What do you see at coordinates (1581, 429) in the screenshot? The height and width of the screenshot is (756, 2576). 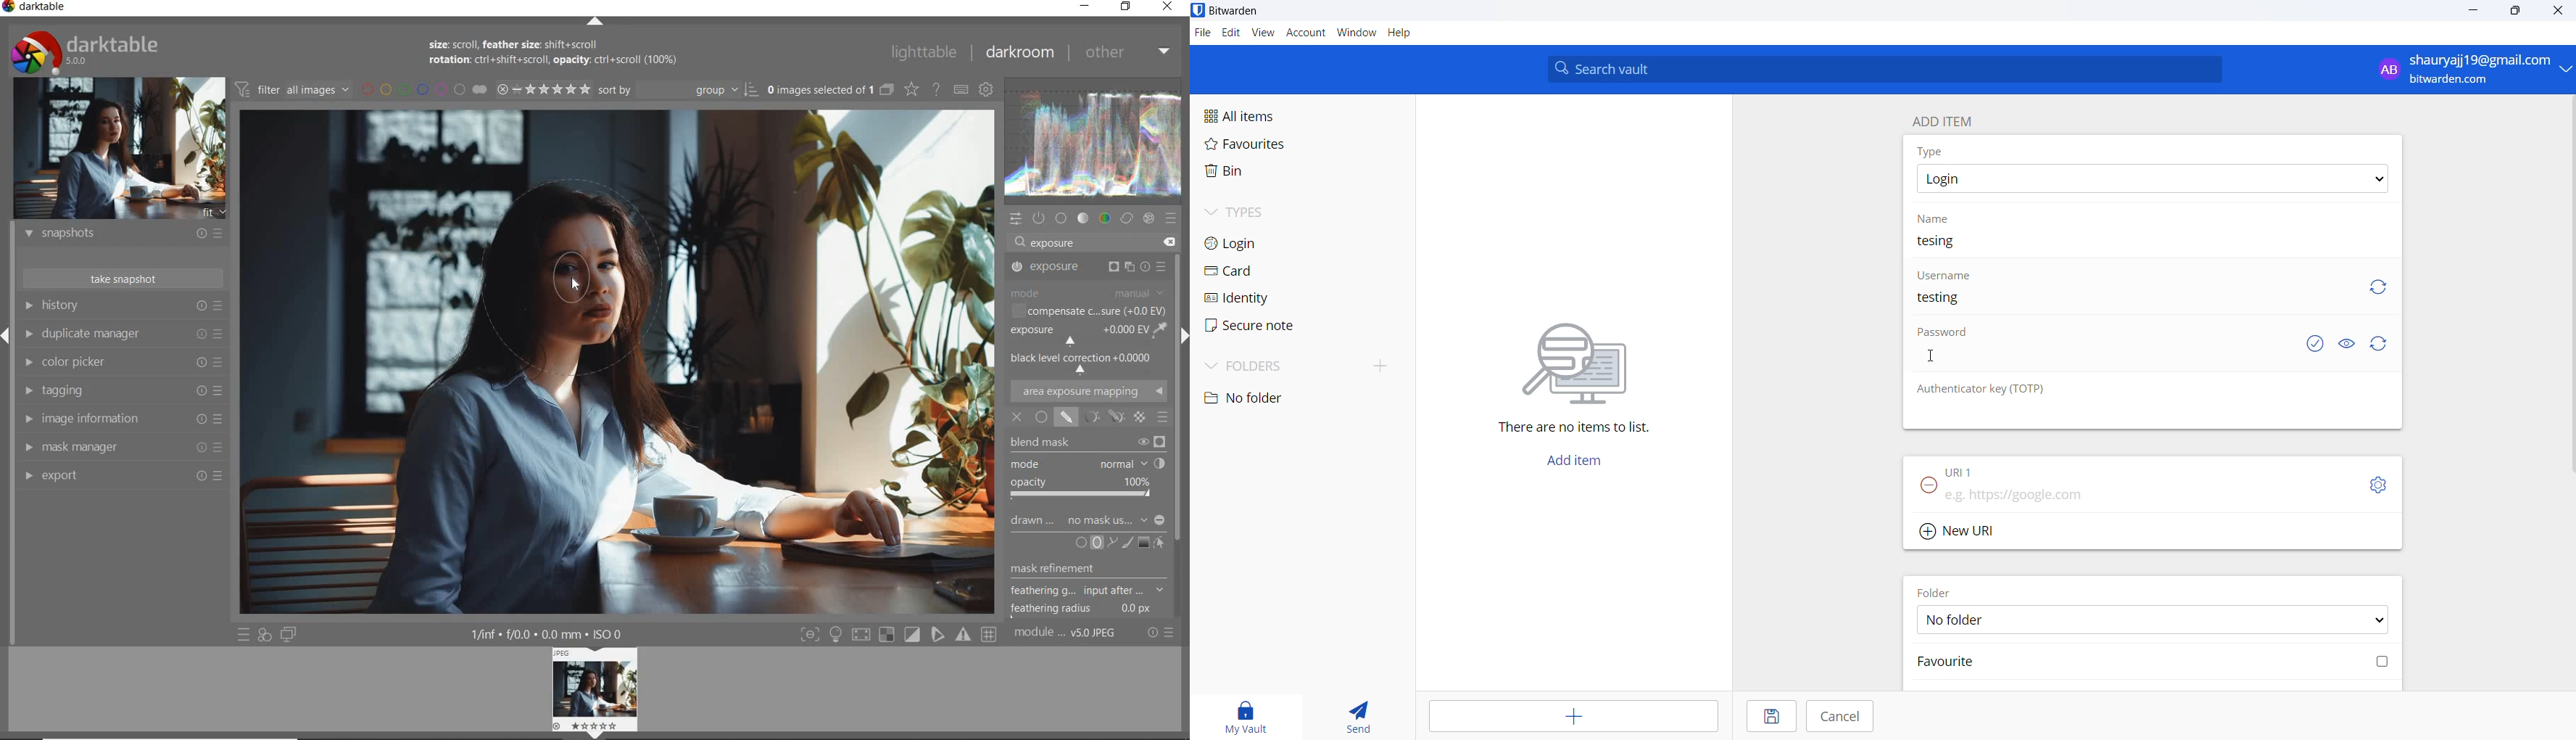 I see `sentence about no items are currently in the vault` at bounding box center [1581, 429].